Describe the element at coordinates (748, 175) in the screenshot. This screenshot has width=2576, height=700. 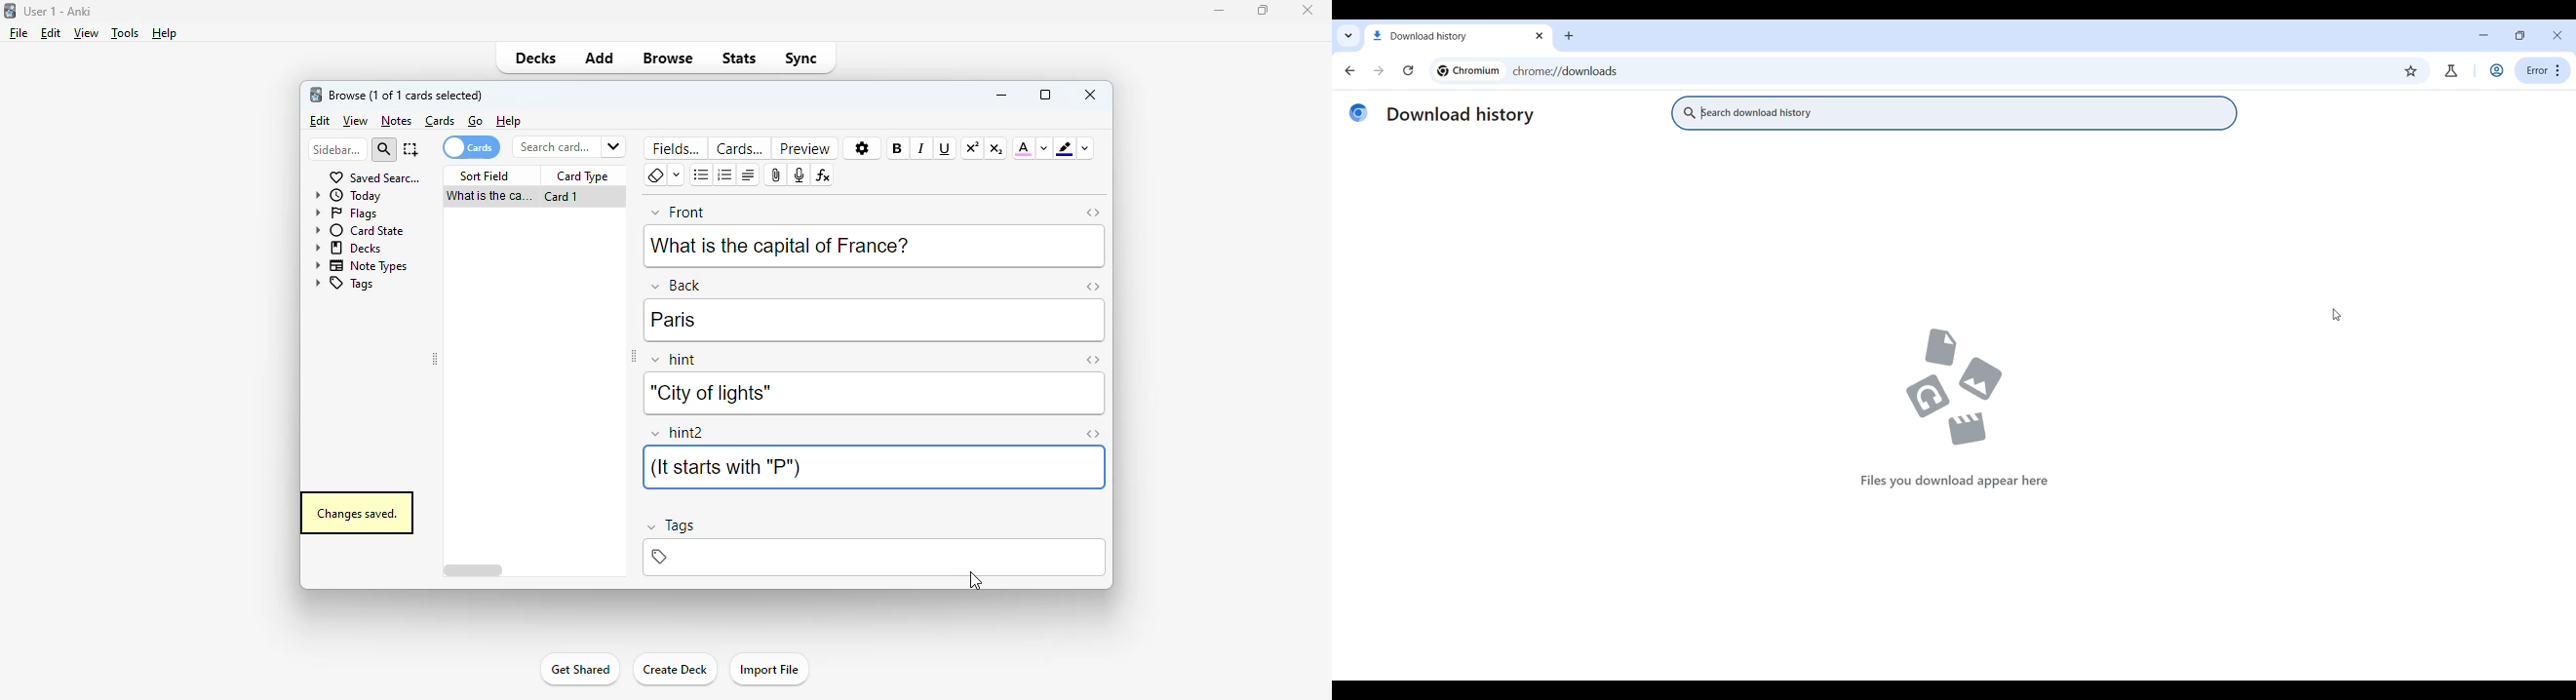
I see `alignment` at that location.